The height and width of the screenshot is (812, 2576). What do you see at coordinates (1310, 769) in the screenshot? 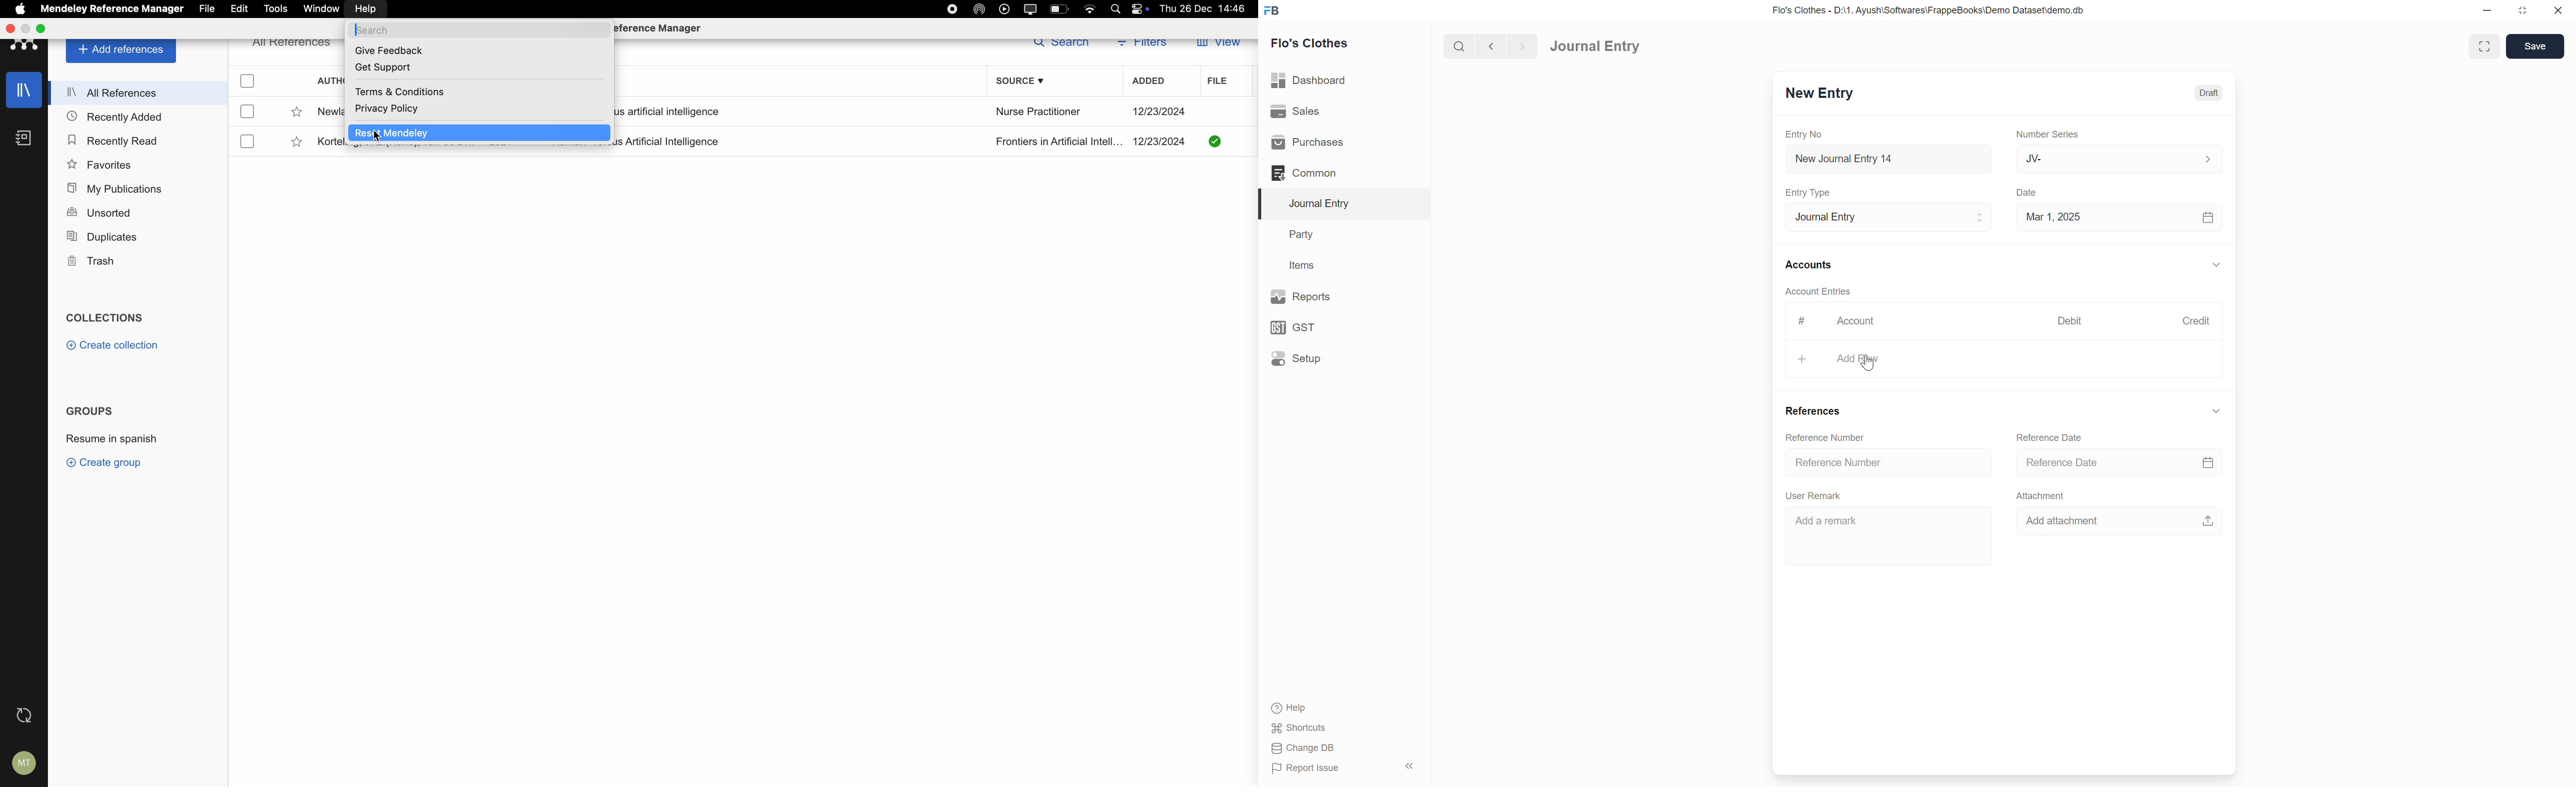
I see `Report Issue` at bounding box center [1310, 769].